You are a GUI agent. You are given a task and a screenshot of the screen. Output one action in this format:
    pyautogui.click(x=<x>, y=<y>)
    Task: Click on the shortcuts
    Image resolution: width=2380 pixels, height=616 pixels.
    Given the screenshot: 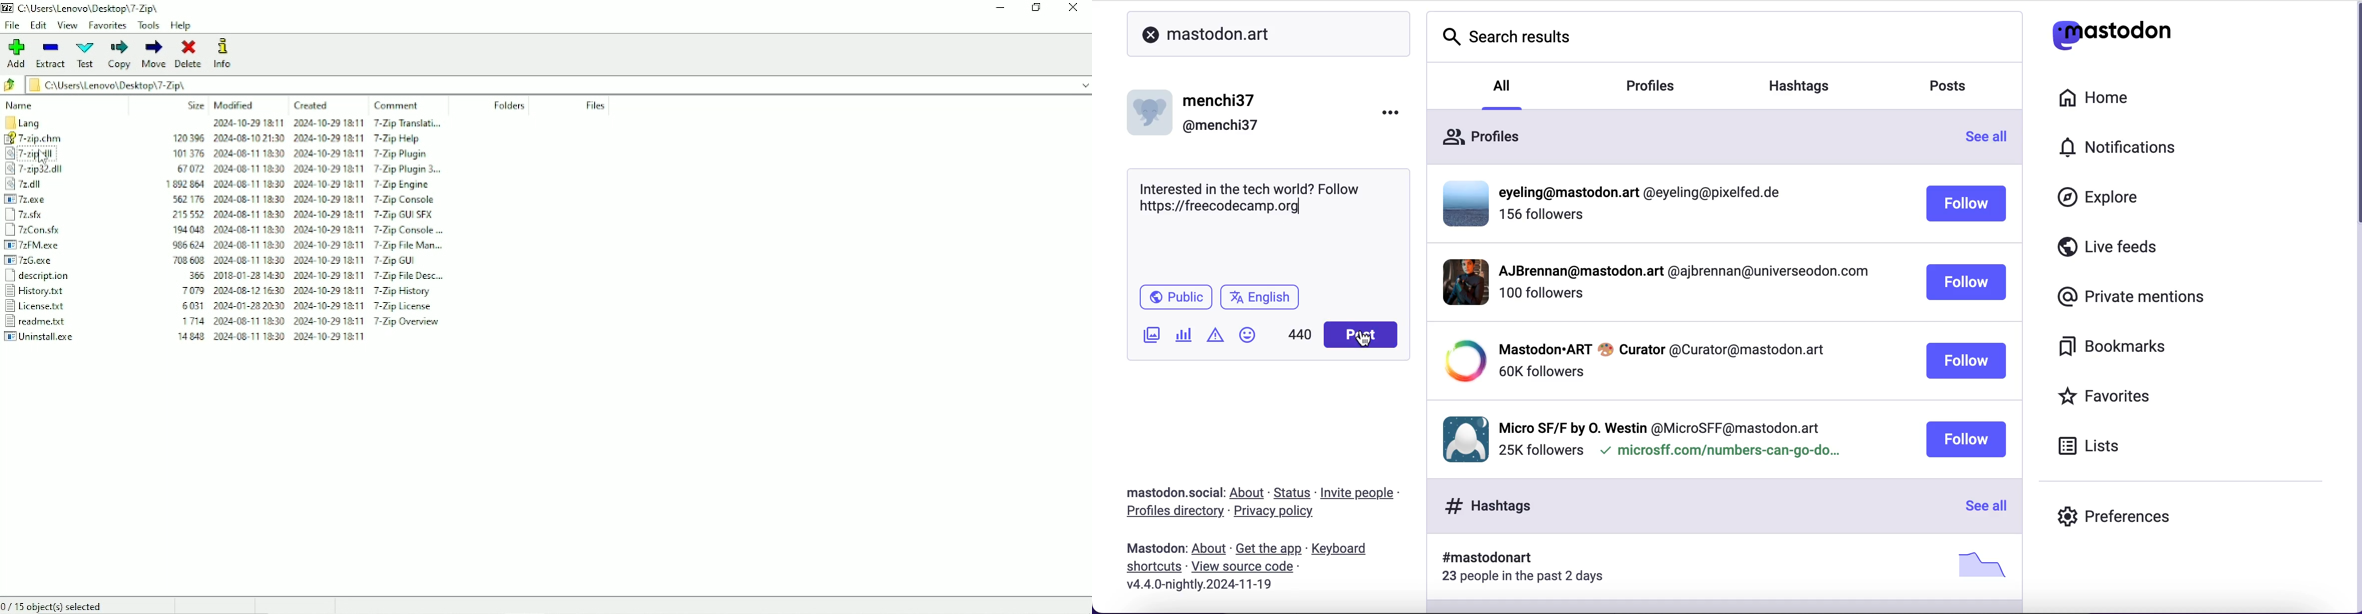 What is the action you would take?
    pyautogui.click(x=1151, y=569)
    